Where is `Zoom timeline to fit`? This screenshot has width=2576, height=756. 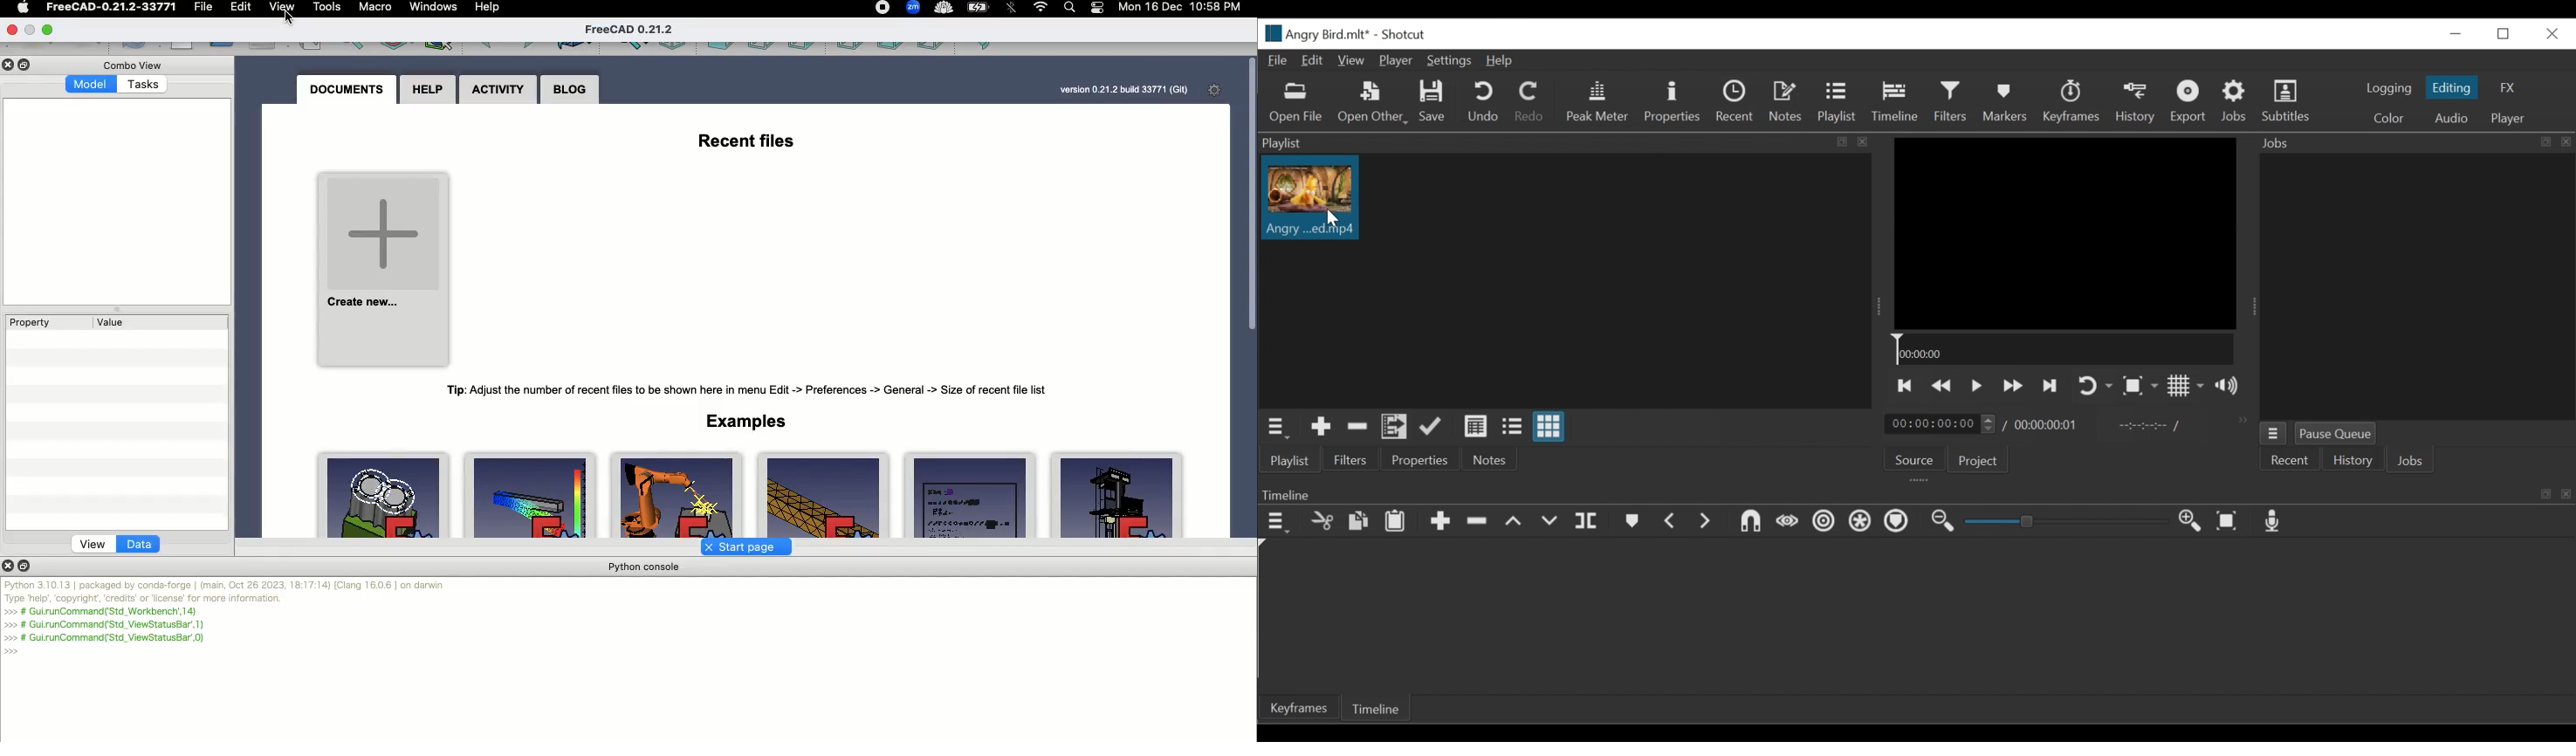
Zoom timeline to fit is located at coordinates (2229, 523).